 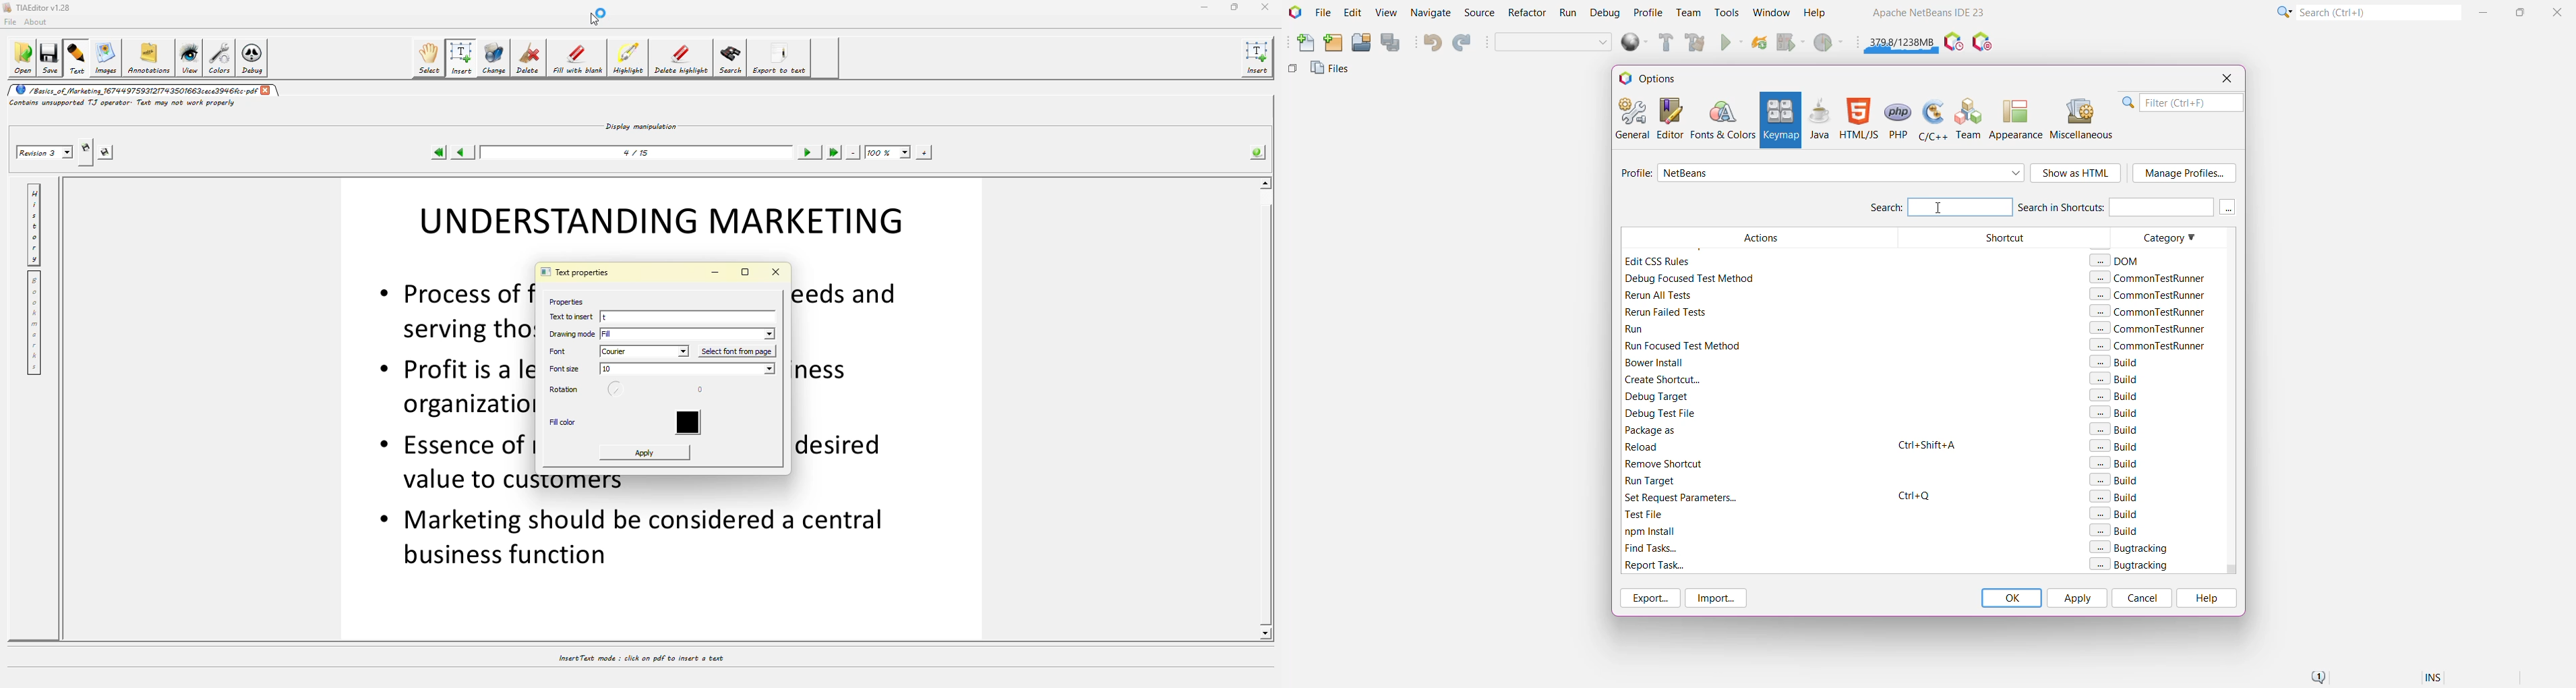 I want to click on Insert Mode, so click(x=2434, y=679).